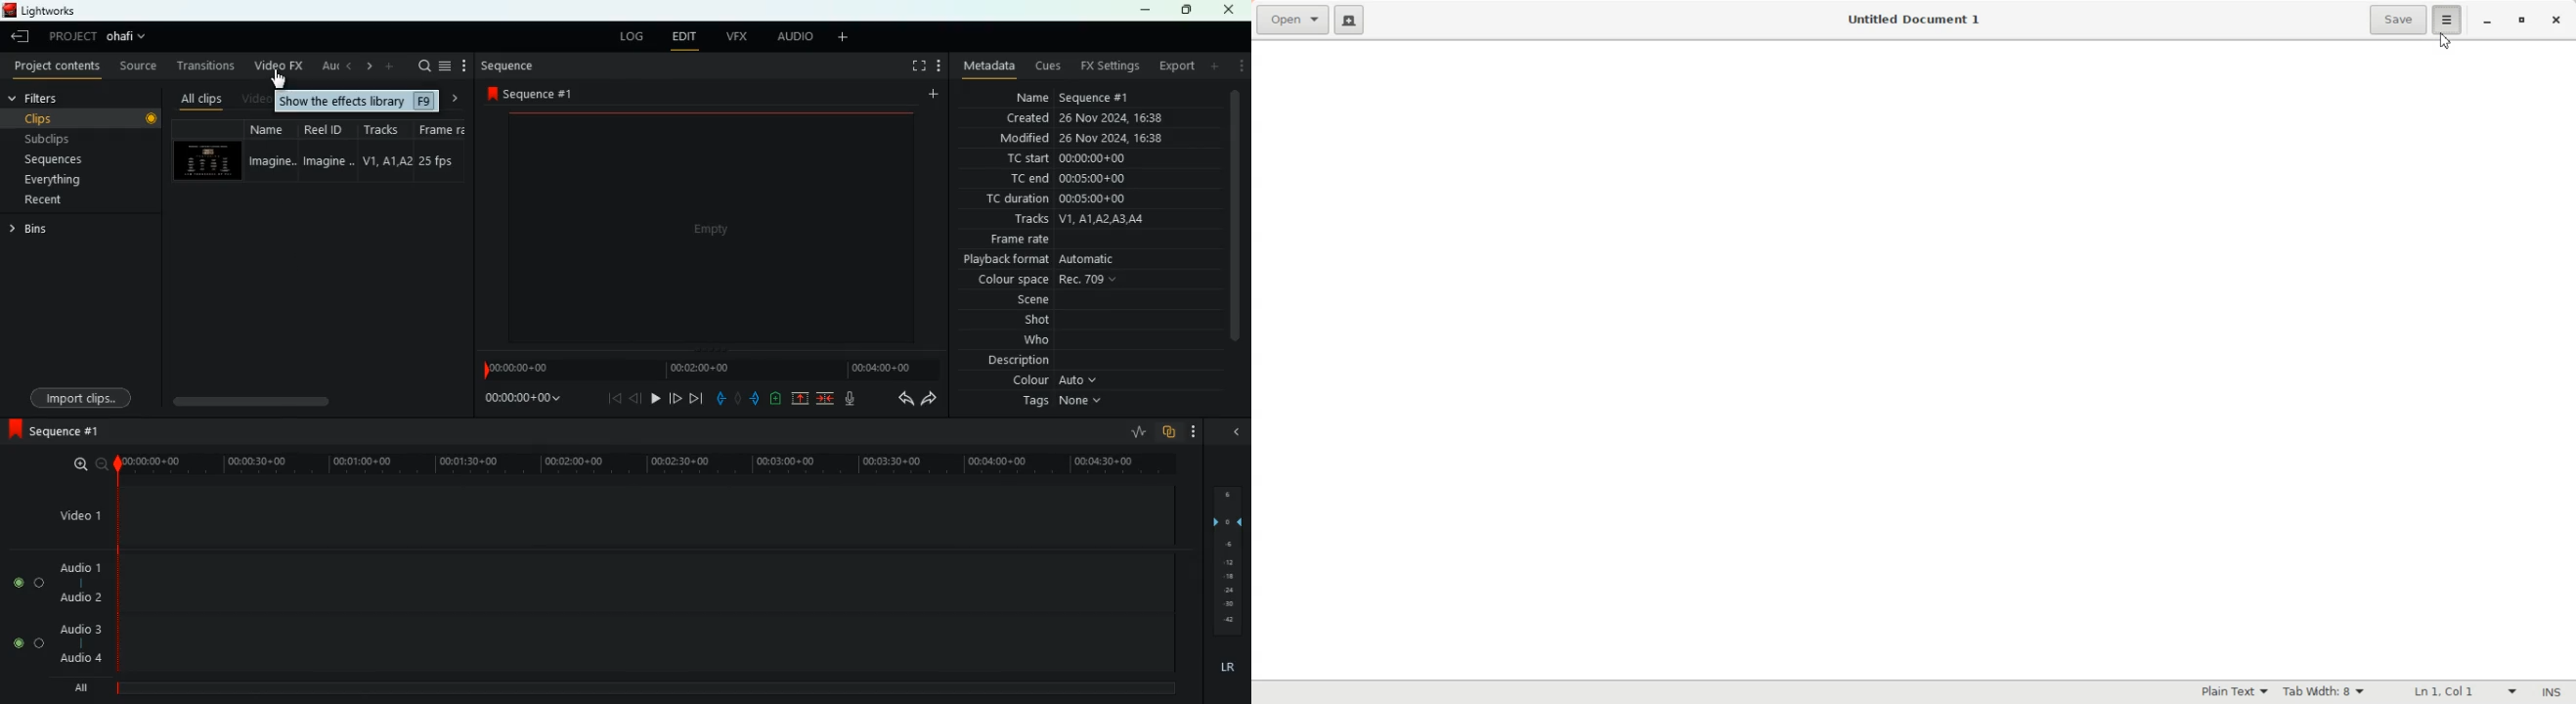 The image size is (2576, 728). I want to click on show the effects, so click(357, 101).